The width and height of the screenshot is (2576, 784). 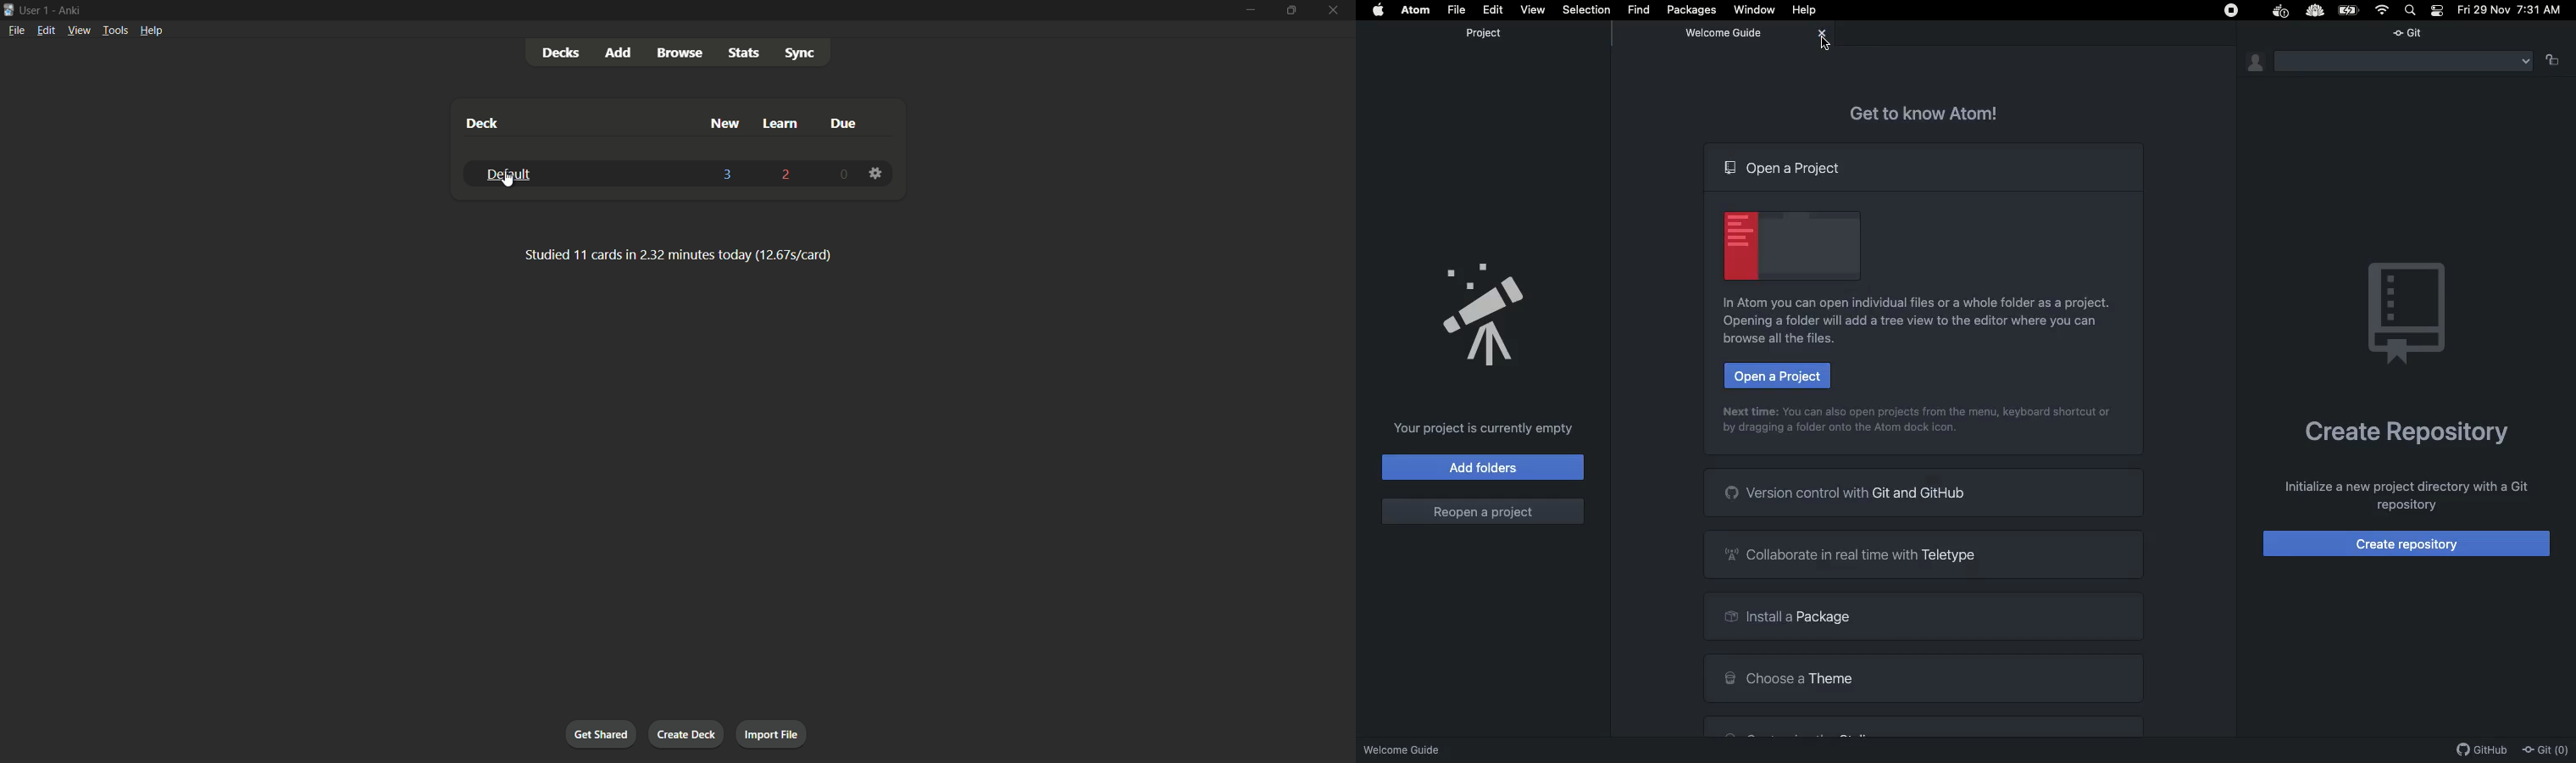 What do you see at coordinates (2407, 544) in the screenshot?
I see `Create repository` at bounding box center [2407, 544].